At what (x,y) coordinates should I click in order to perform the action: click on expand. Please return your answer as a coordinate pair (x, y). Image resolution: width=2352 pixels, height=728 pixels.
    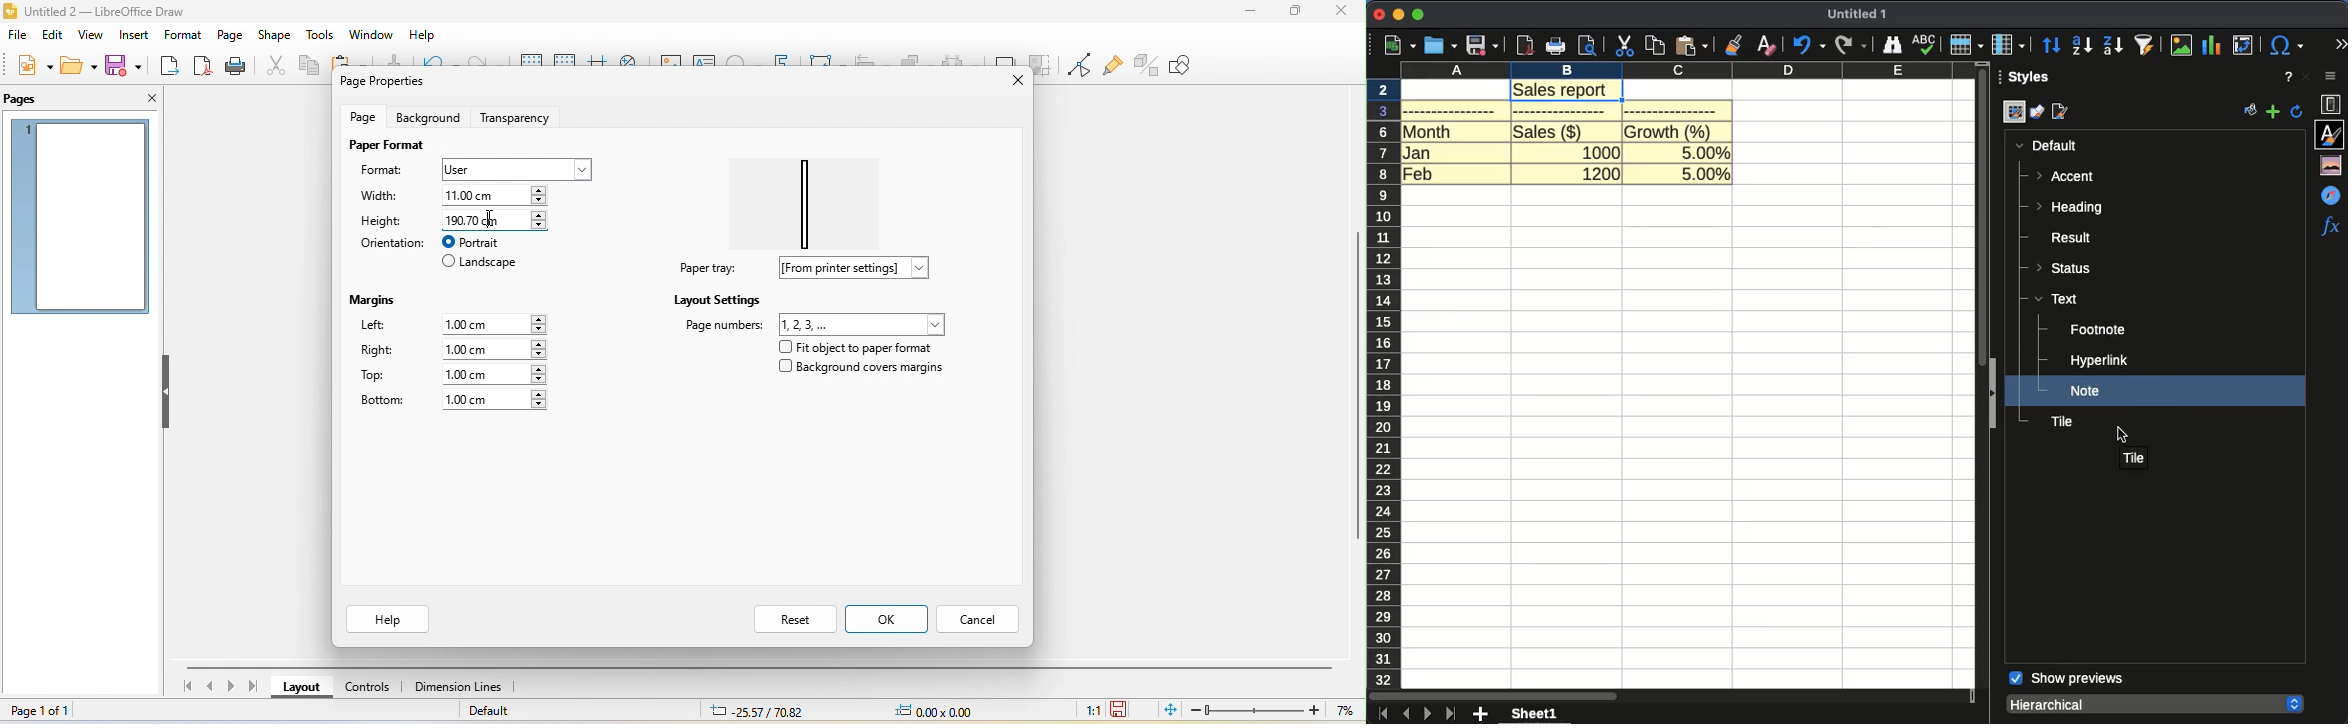
    Looking at the image, I should click on (2341, 45).